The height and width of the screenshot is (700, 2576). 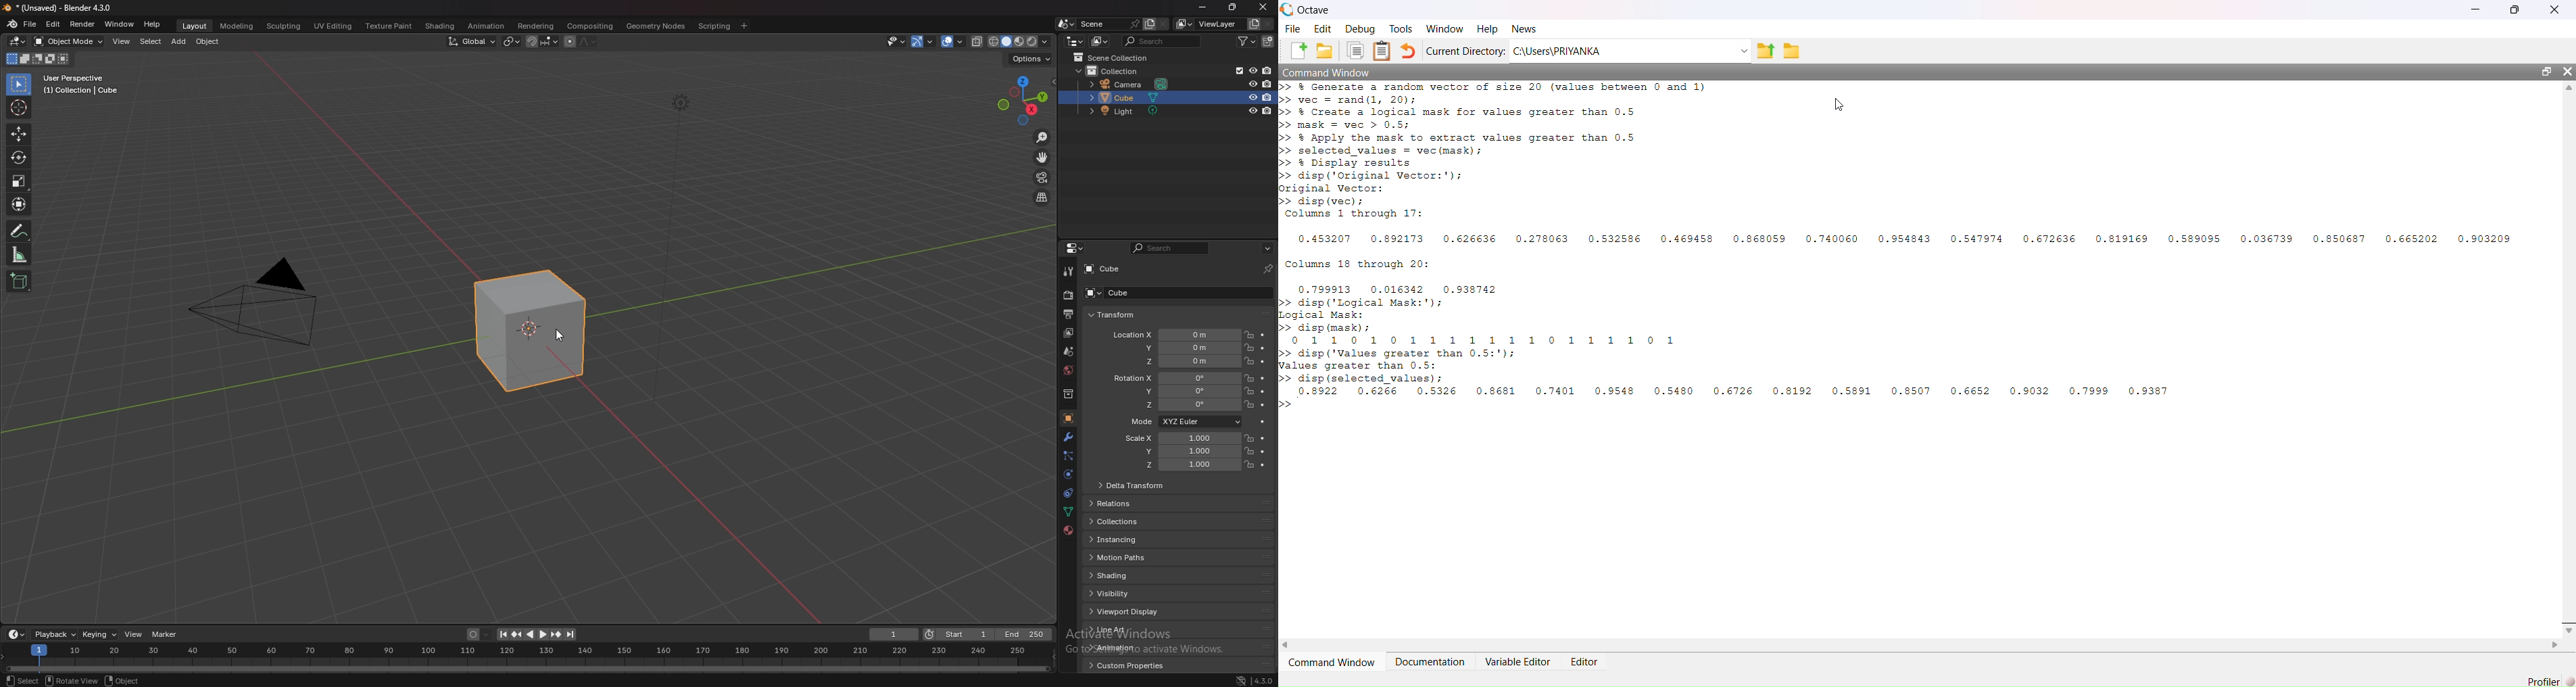 What do you see at coordinates (1133, 666) in the screenshot?
I see `custom properties` at bounding box center [1133, 666].